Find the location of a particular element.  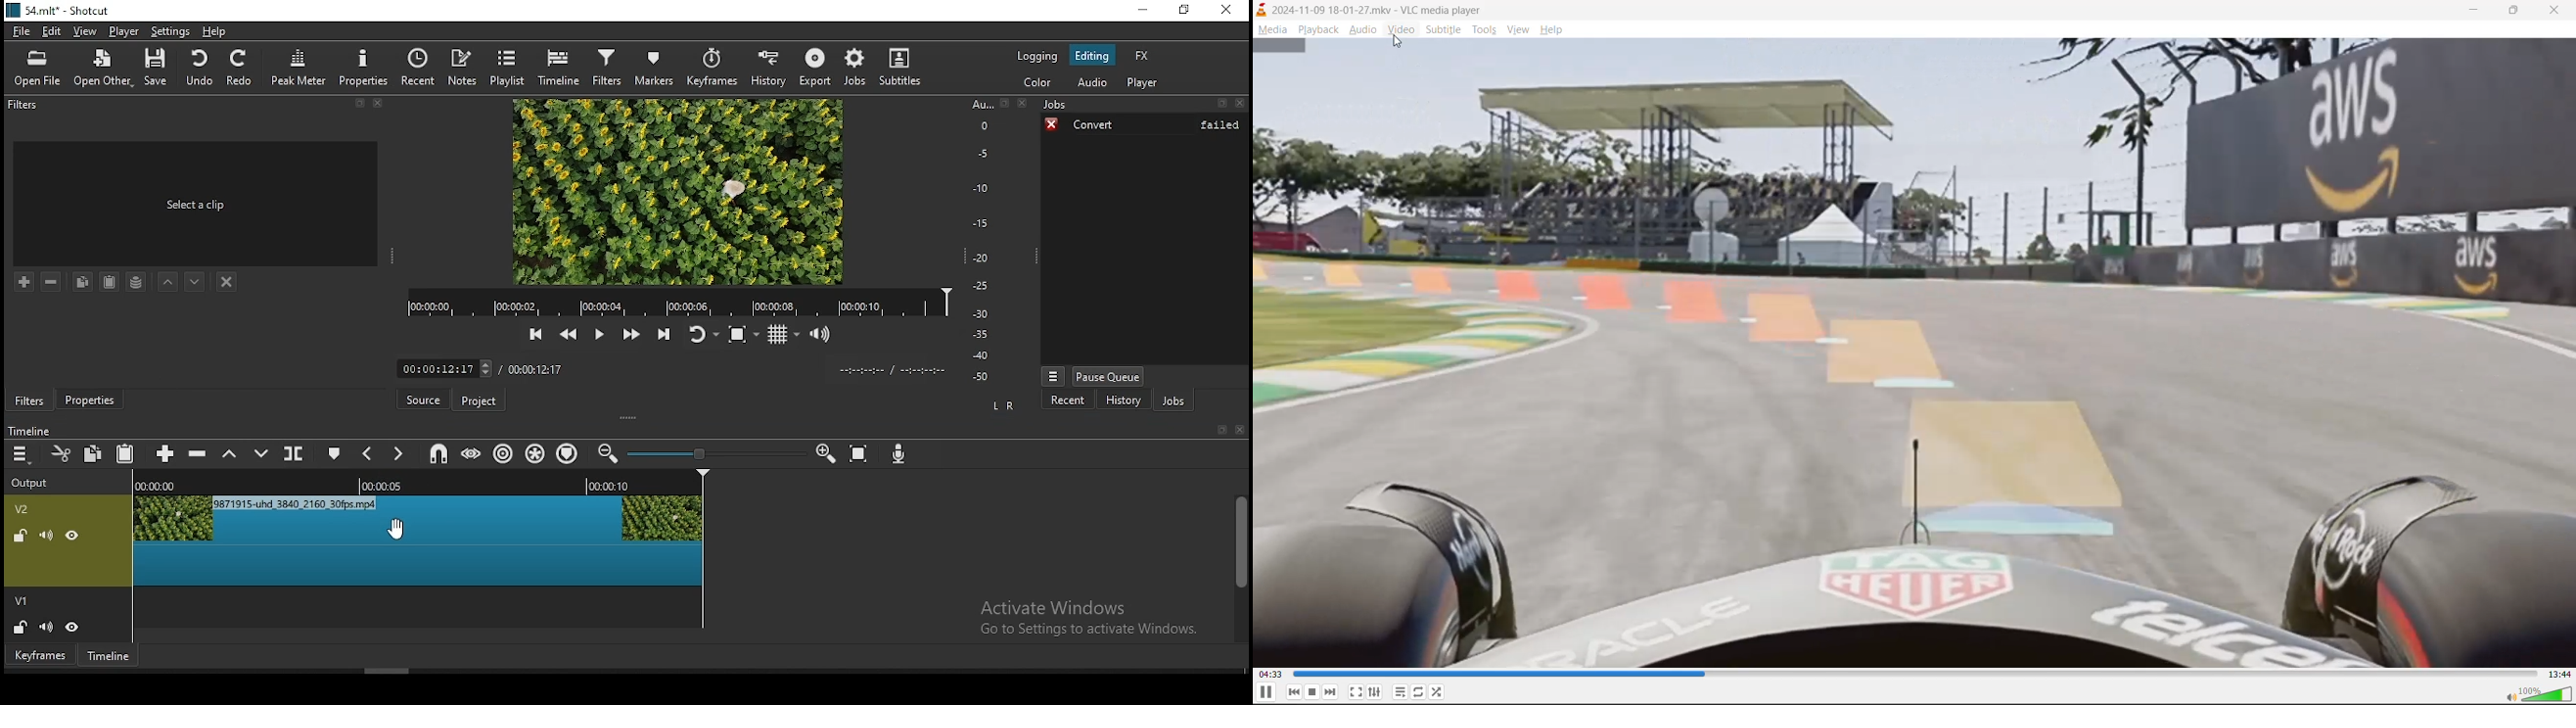

zoom timeline to fit is located at coordinates (860, 455).